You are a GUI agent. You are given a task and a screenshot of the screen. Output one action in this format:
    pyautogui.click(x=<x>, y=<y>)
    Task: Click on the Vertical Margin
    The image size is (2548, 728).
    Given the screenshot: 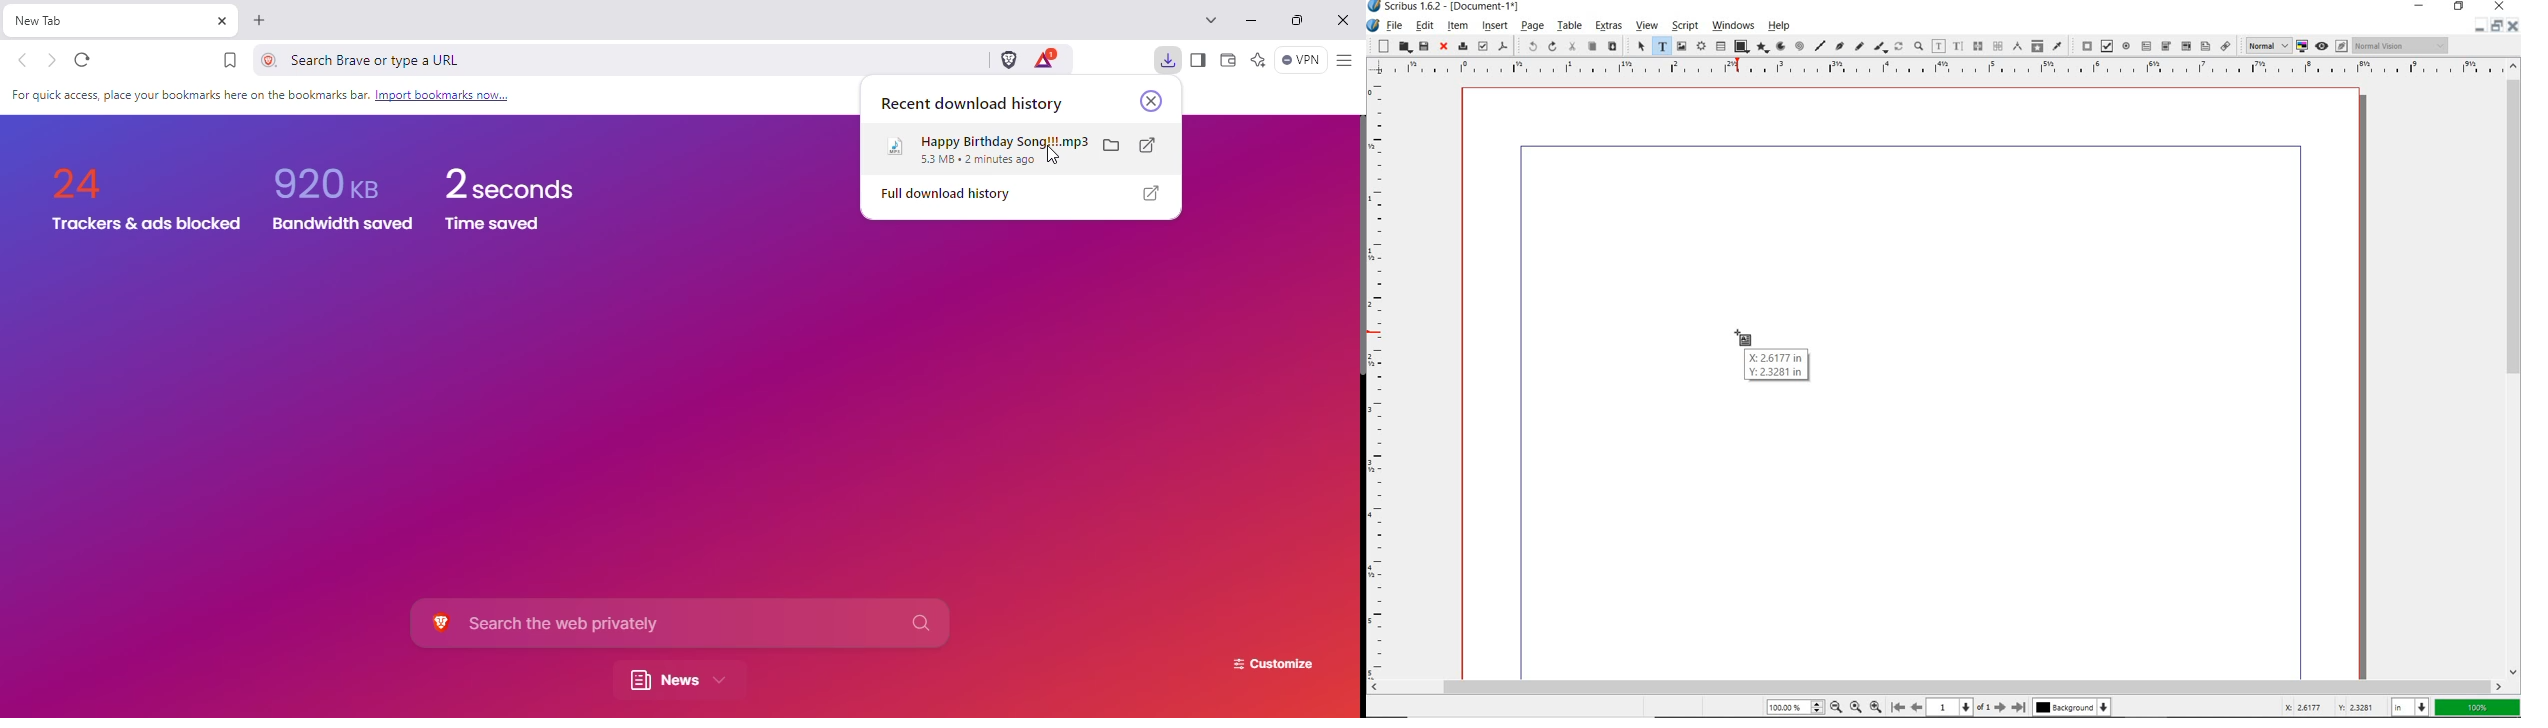 What is the action you would take?
    pyautogui.click(x=1382, y=378)
    